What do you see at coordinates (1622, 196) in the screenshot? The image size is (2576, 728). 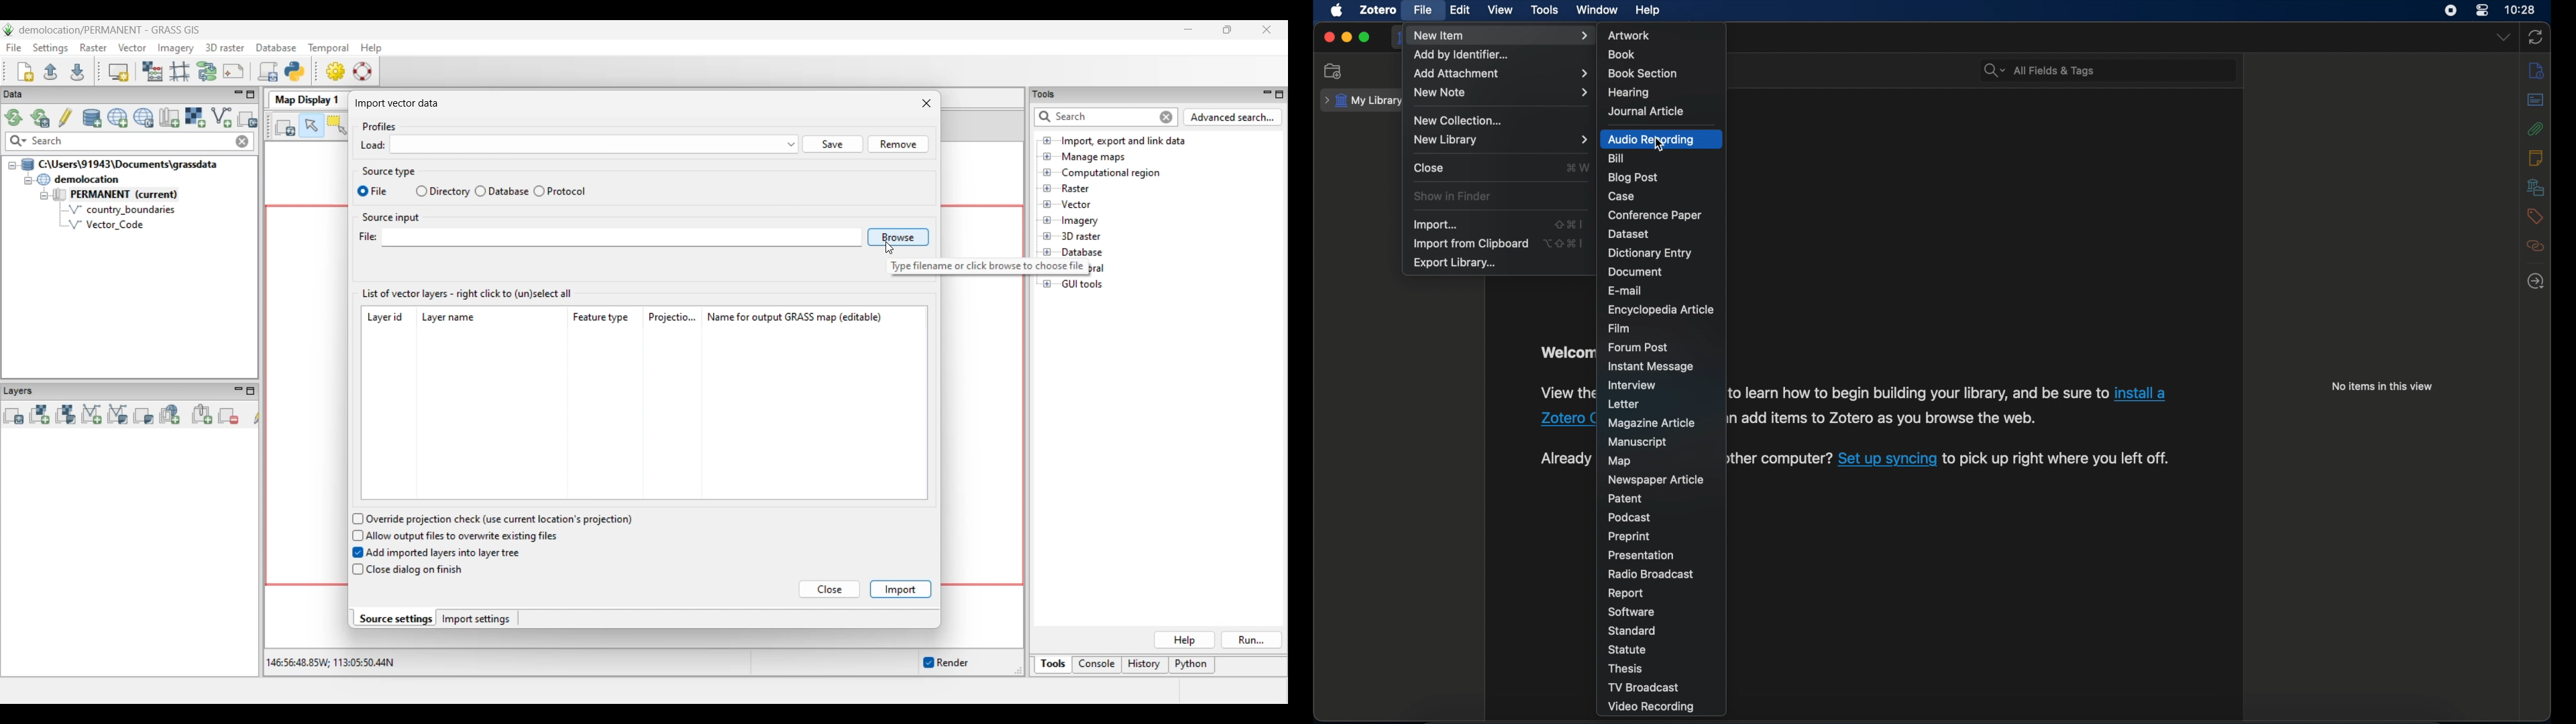 I see `case` at bounding box center [1622, 196].